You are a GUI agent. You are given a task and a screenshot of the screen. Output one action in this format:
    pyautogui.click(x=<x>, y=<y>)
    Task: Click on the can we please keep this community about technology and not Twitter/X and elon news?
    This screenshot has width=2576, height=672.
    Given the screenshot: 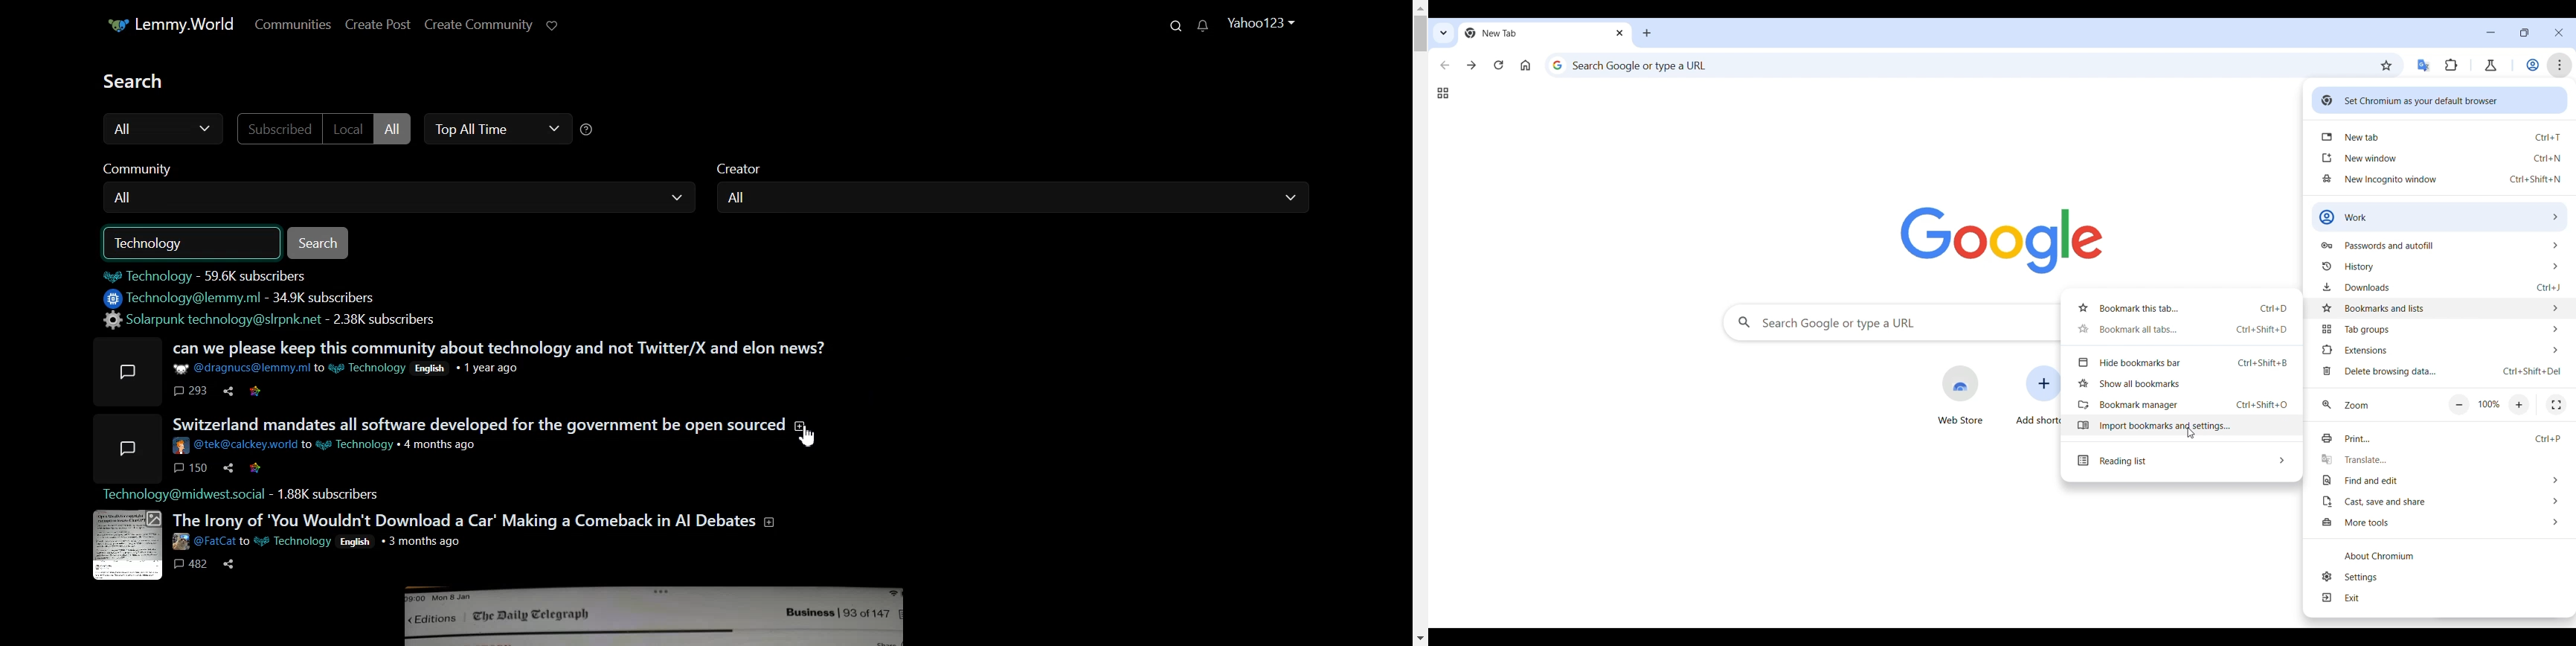 What is the action you would take?
    pyautogui.click(x=501, y=348)
    